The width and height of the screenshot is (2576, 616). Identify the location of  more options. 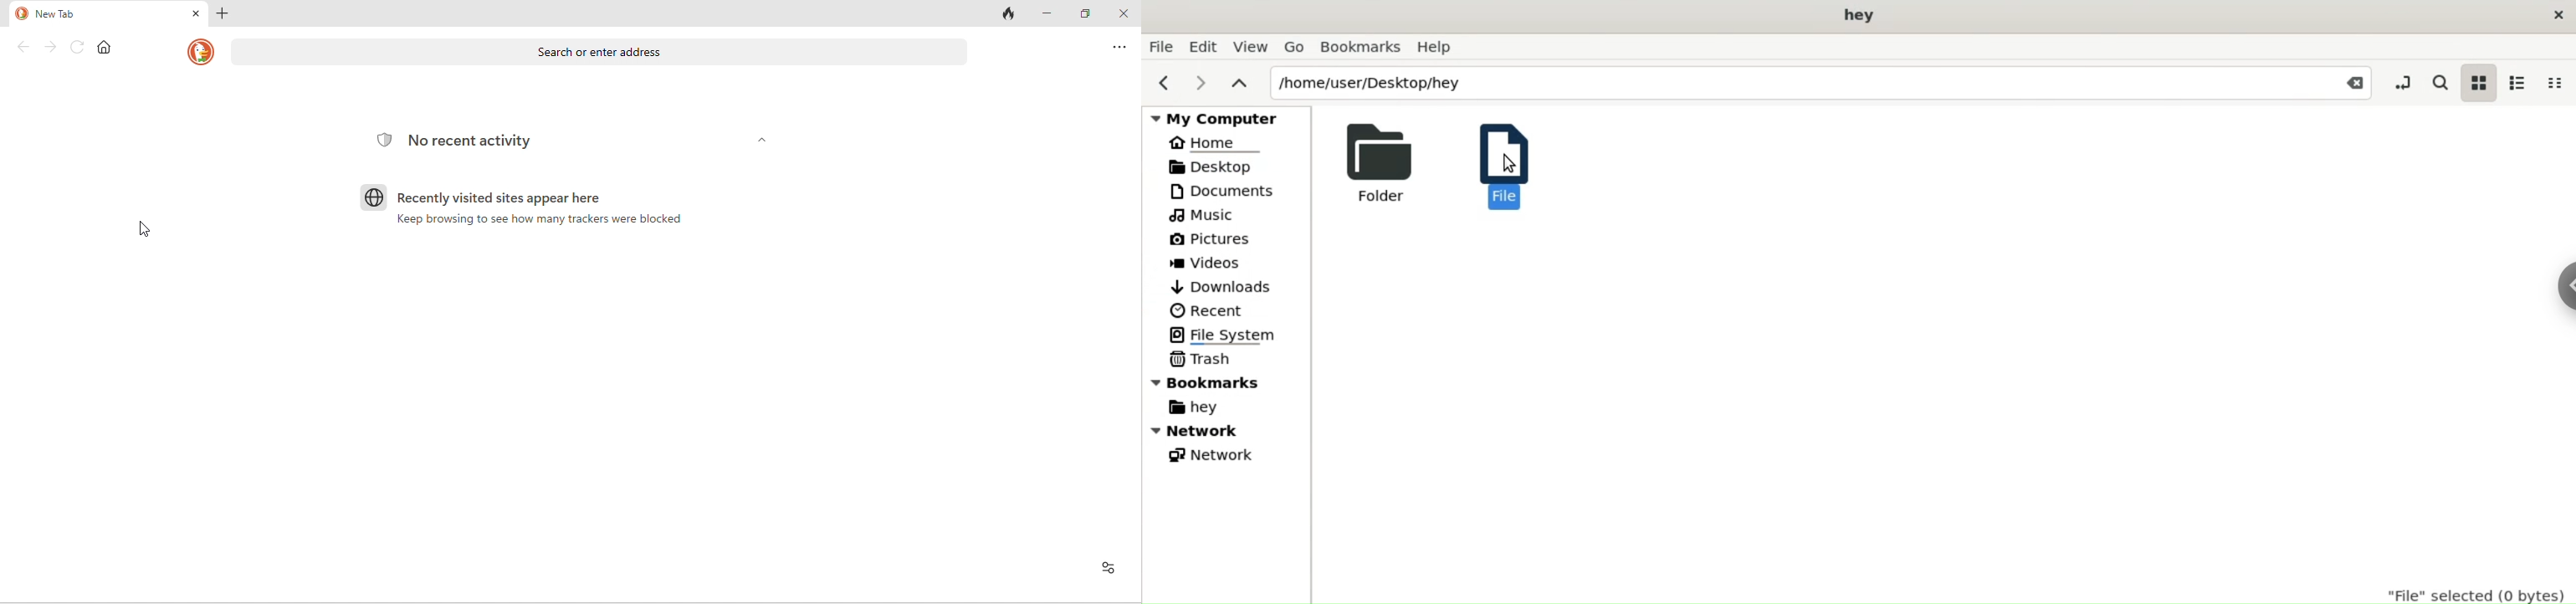
(1120, 47).